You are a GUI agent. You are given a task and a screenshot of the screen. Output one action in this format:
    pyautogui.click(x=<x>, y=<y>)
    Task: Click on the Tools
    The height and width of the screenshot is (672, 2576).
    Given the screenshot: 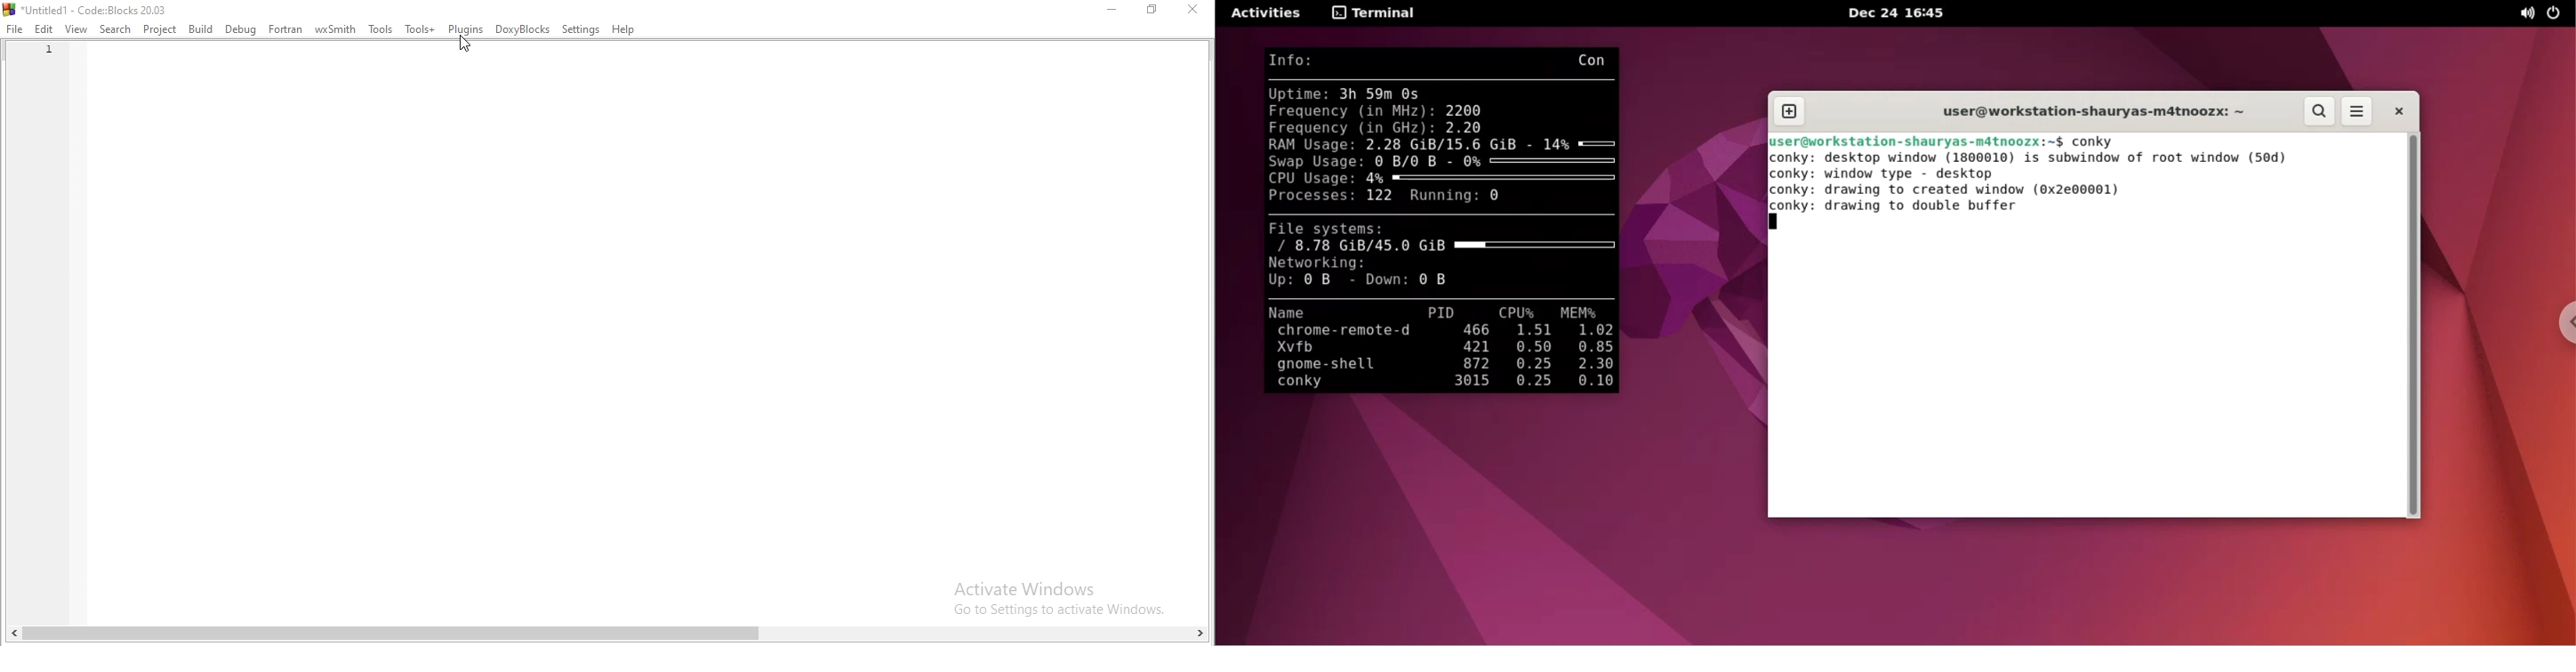 What is the action you would take?
    pyautogui.click(x=380, y=28)
    